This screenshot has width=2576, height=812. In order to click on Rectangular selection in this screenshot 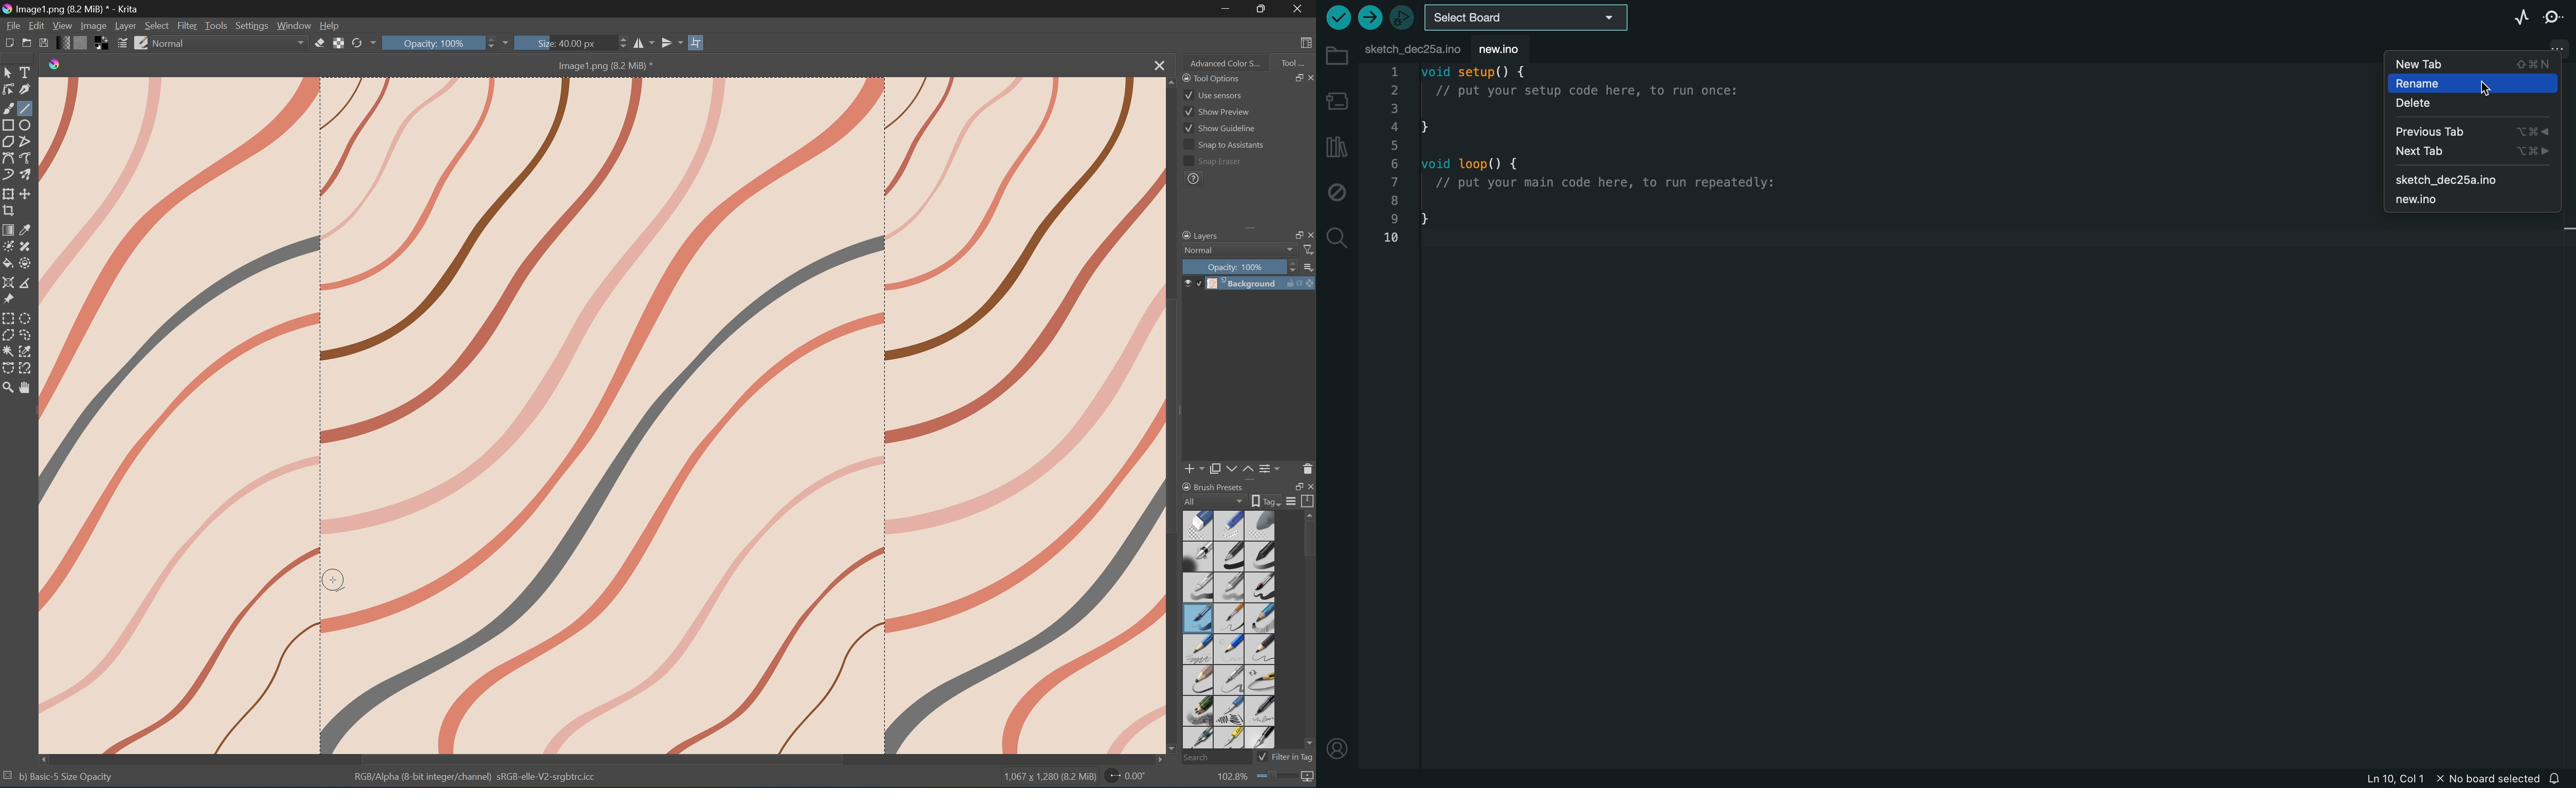, I will do `click(8, 318)`.